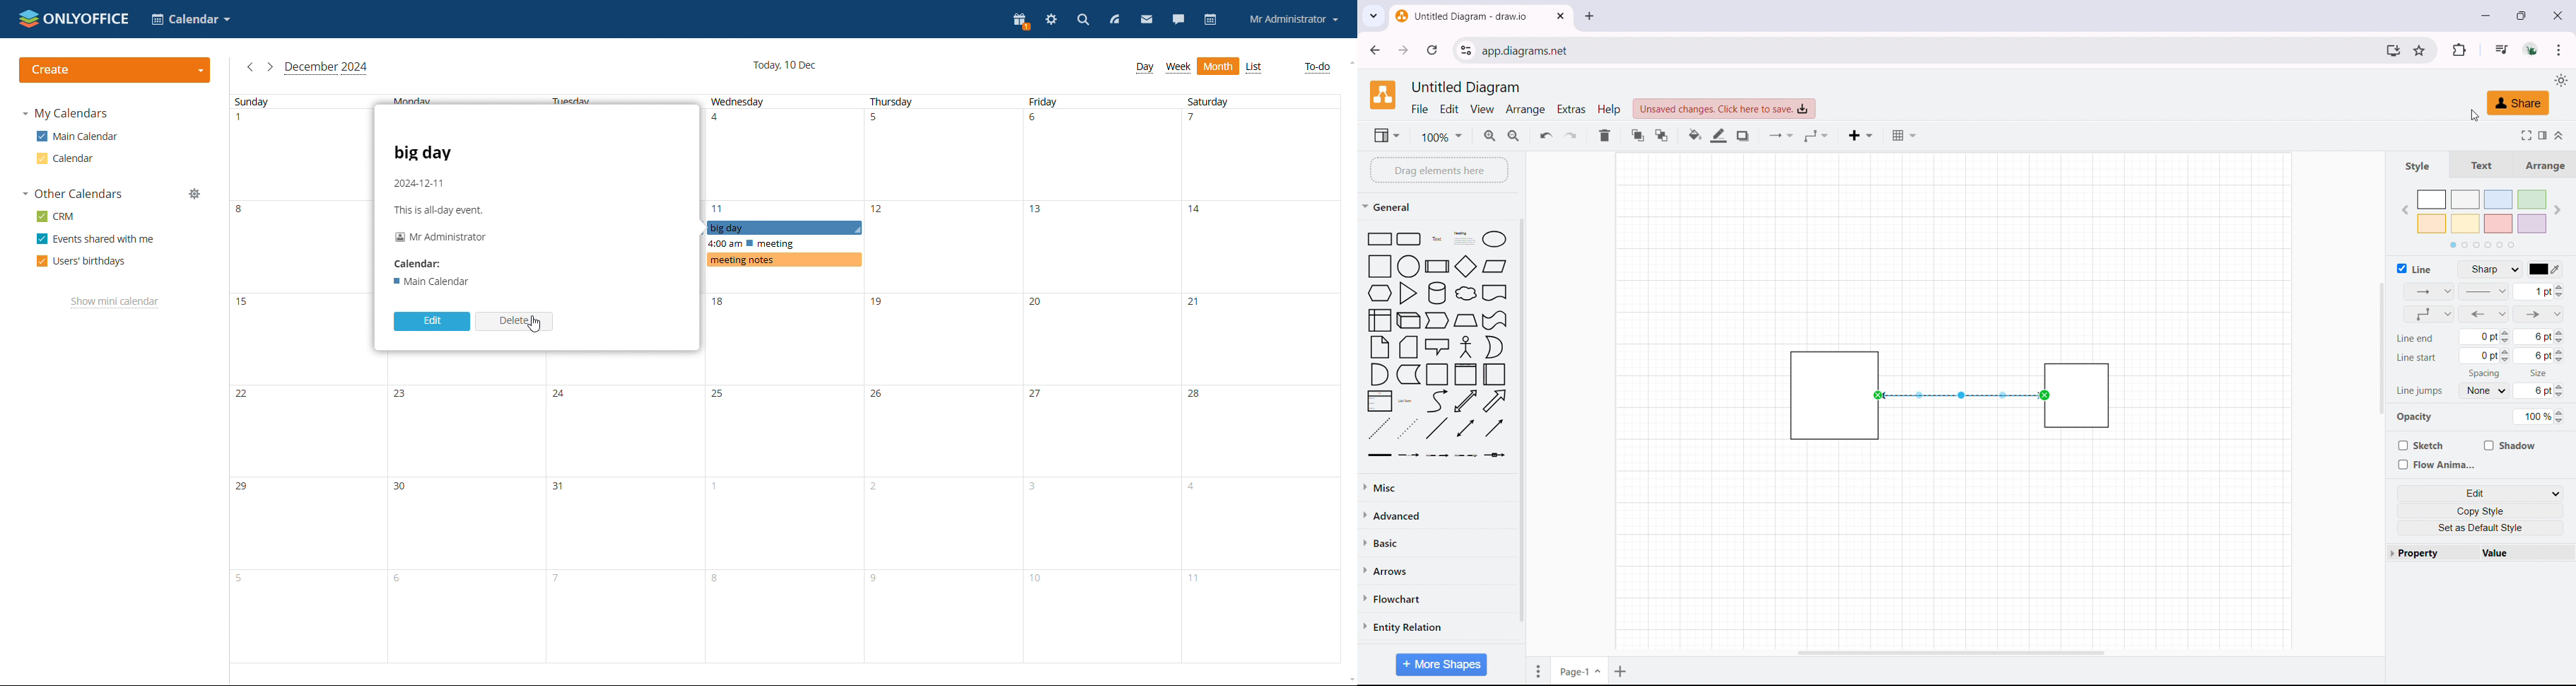 The width and height of the screenshot is (2576, 700). What do you see at coordinates (1463, 16) in the screenshot?
I see `tab title` at bounding box center [1463, 16].